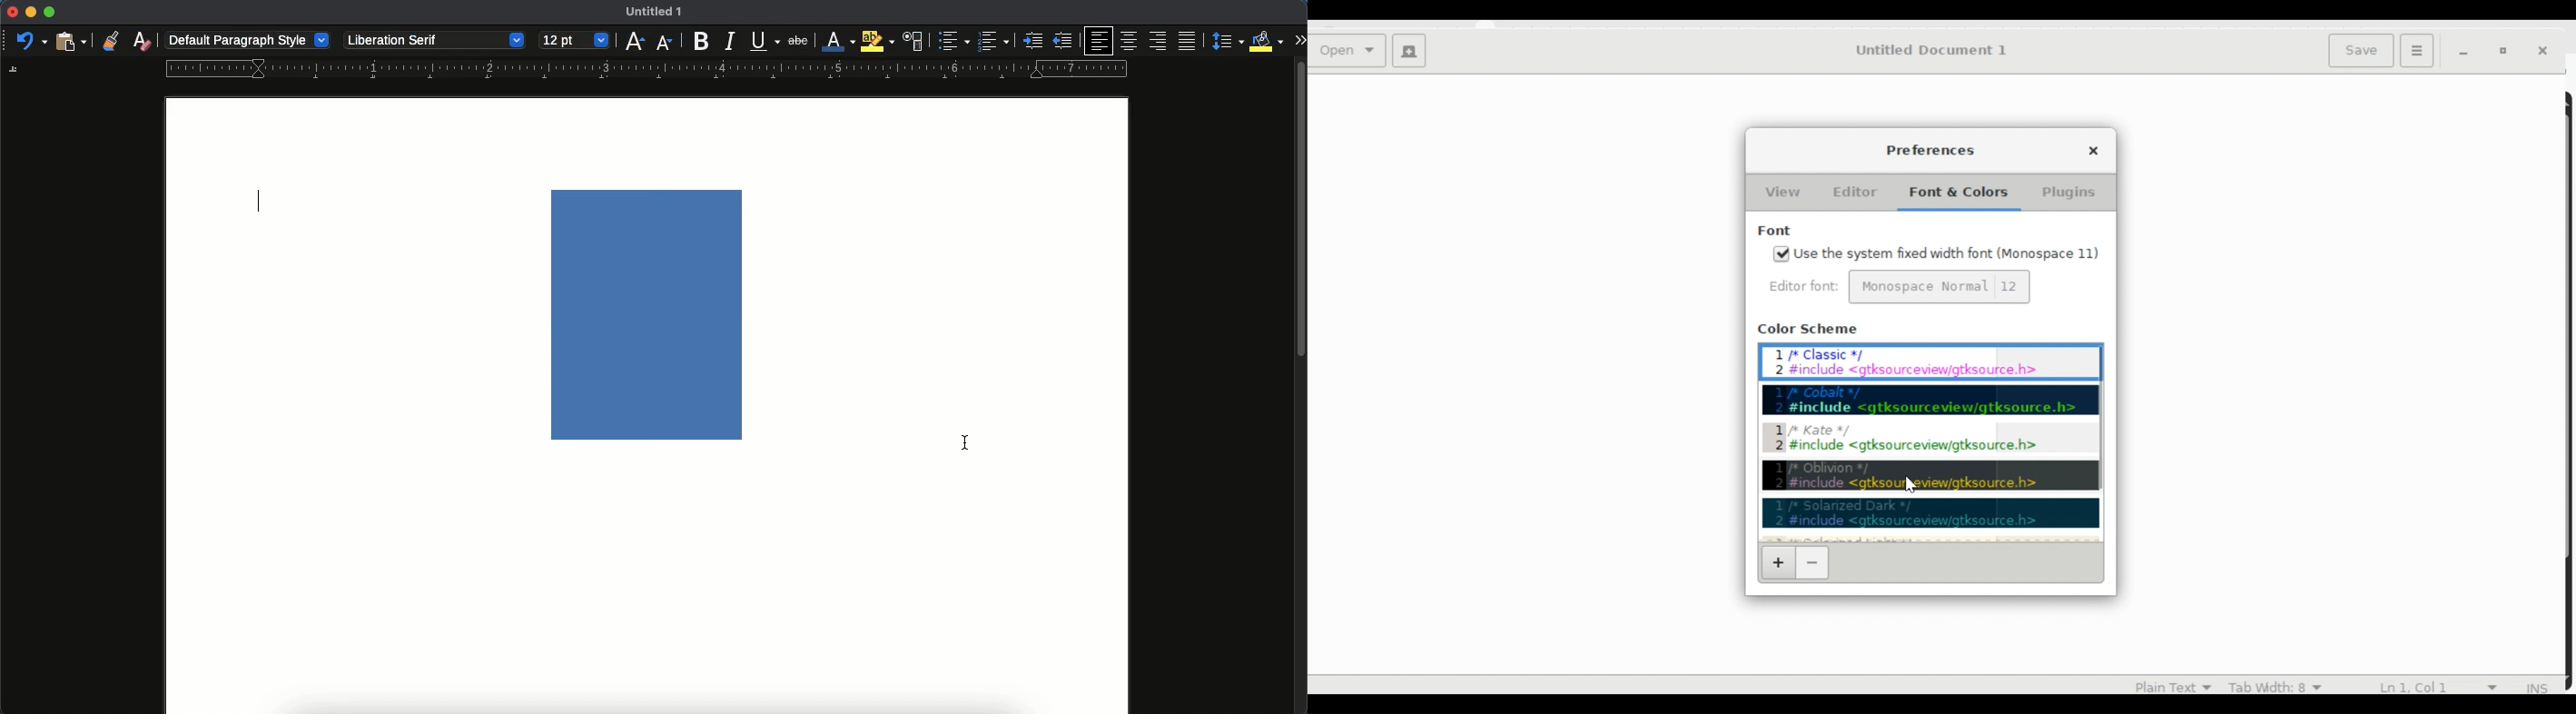 Image resolution: width=2576 pixels, height=728 pixels. I want to click on scroll, so click(1301, 390).